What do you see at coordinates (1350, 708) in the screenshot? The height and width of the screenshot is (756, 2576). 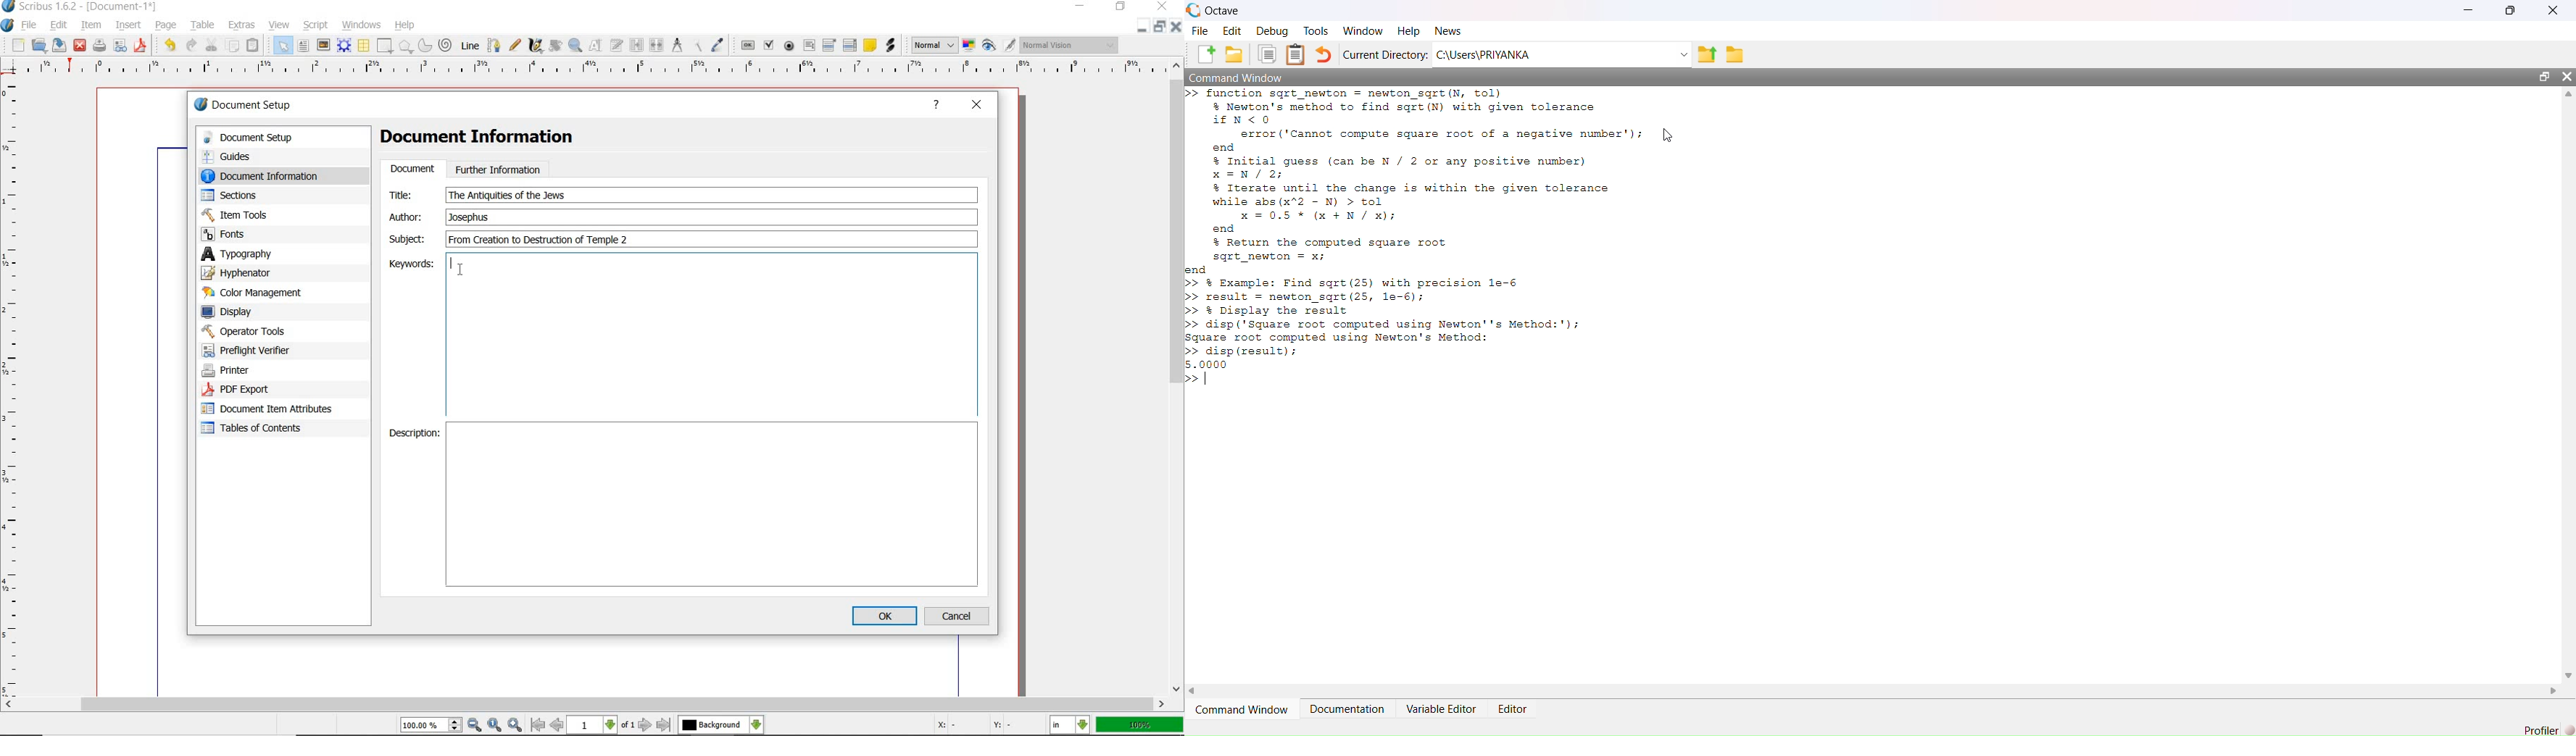 I see `Documentation` at bounding box center [1350, 708].